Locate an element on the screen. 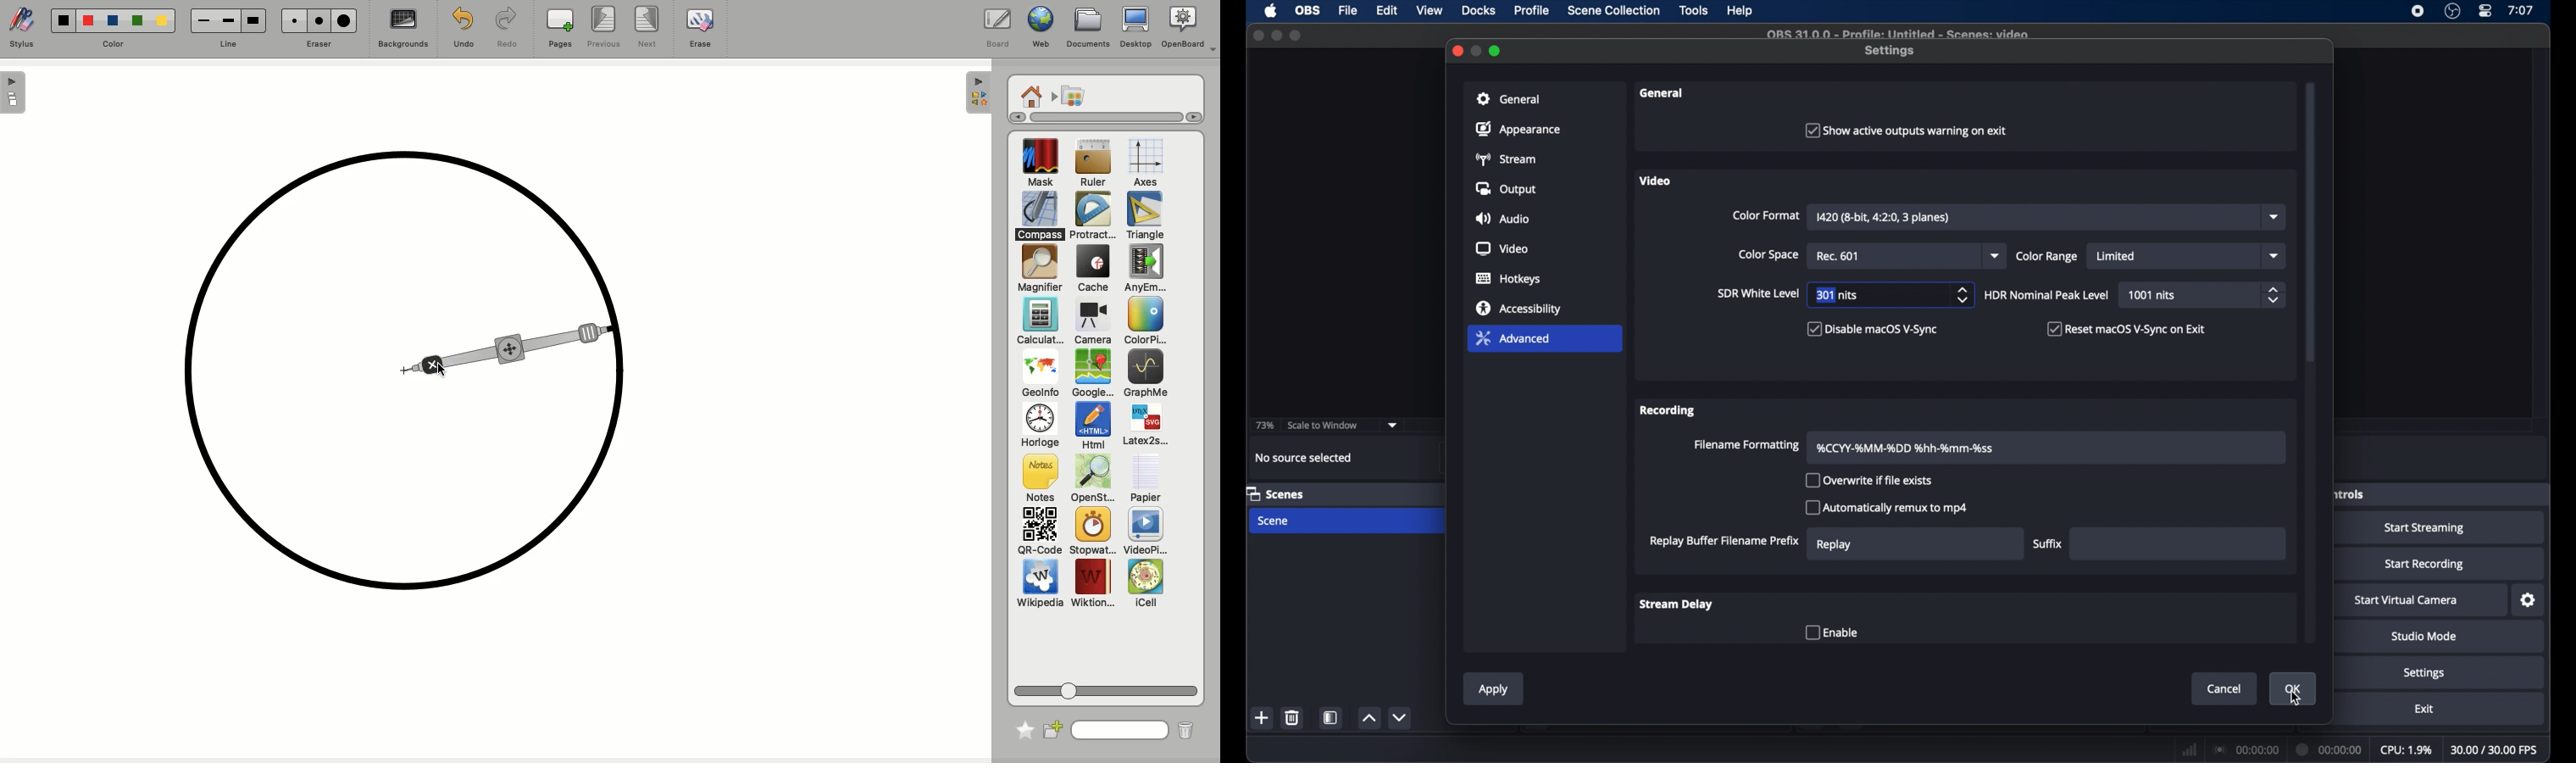  minimize is located at coordinates (1276, 35).